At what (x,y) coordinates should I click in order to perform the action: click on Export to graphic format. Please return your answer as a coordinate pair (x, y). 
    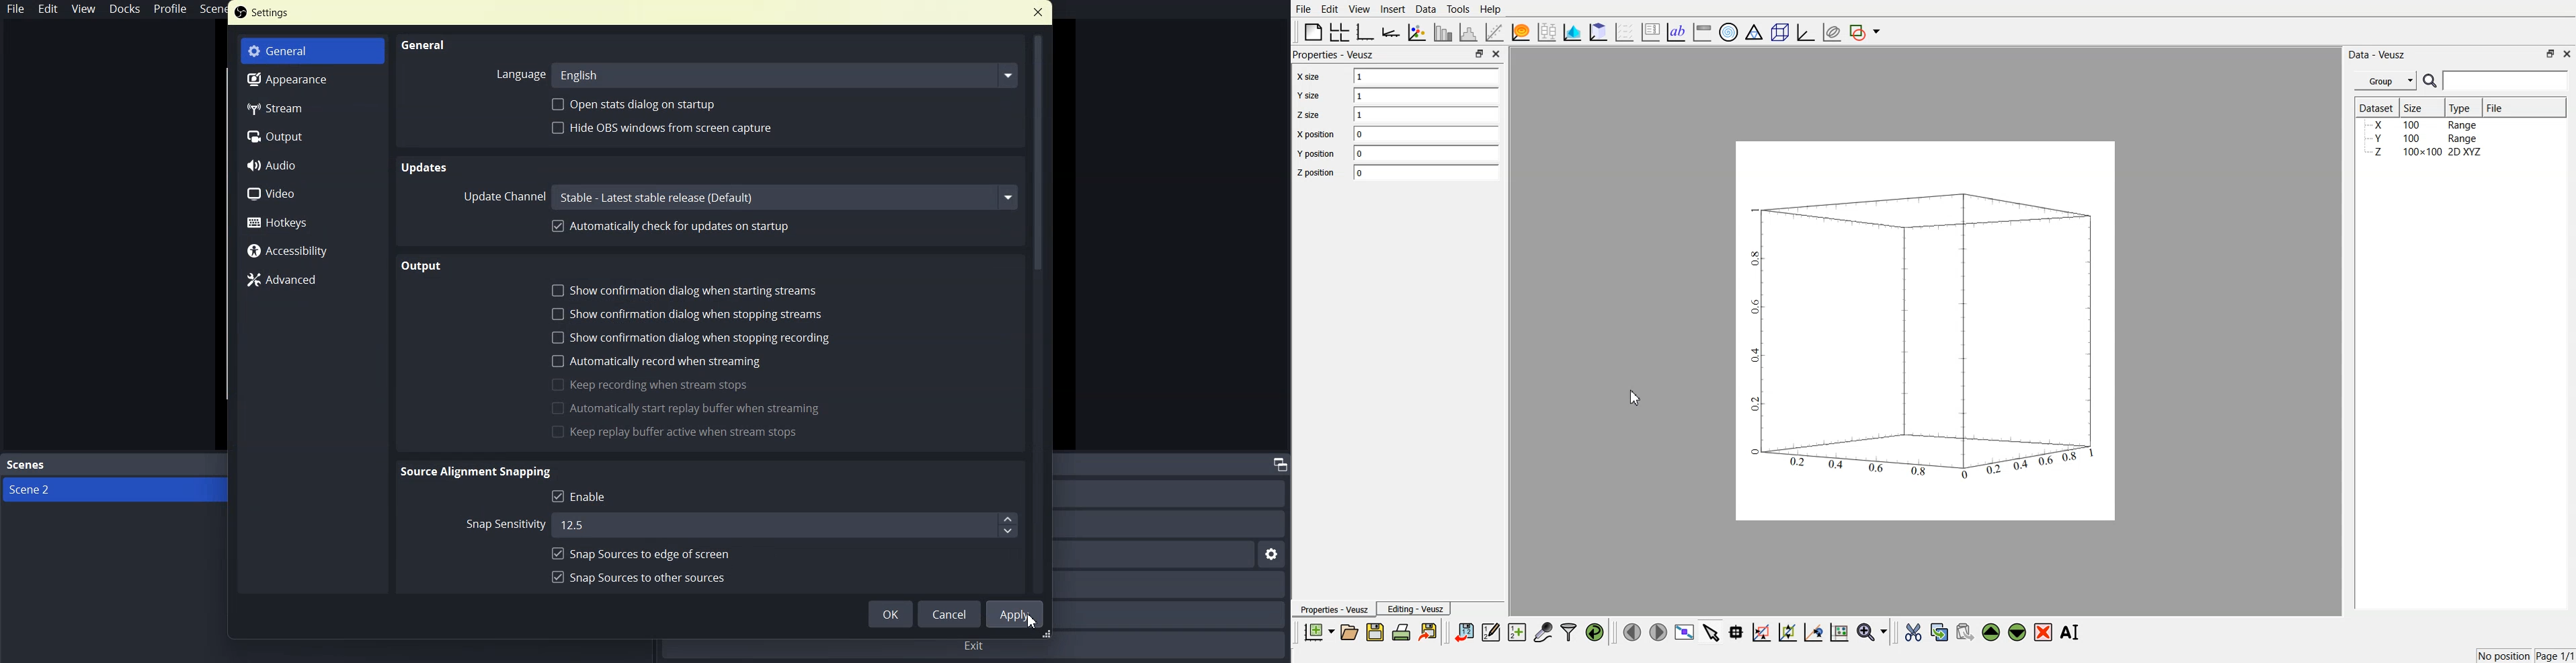
    Looking at the image, I should click on (1429, 632).